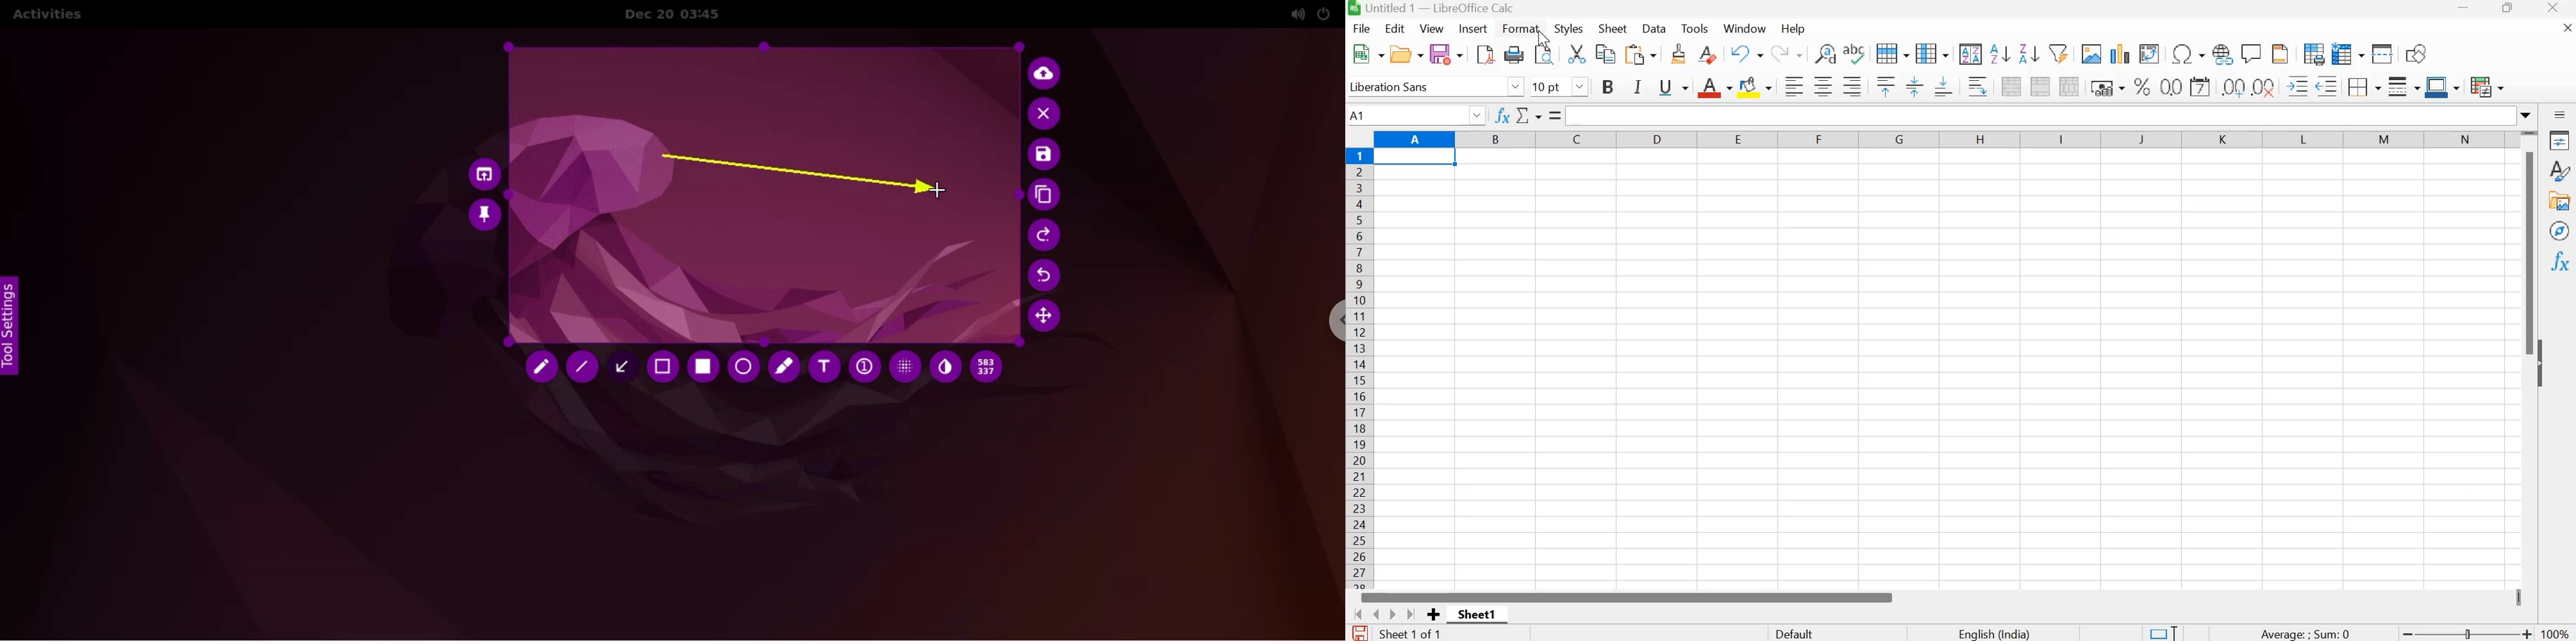  What do you see at coordinates (824, 370) in the screenshot?
I see `text` at bounding box center [824, 370].